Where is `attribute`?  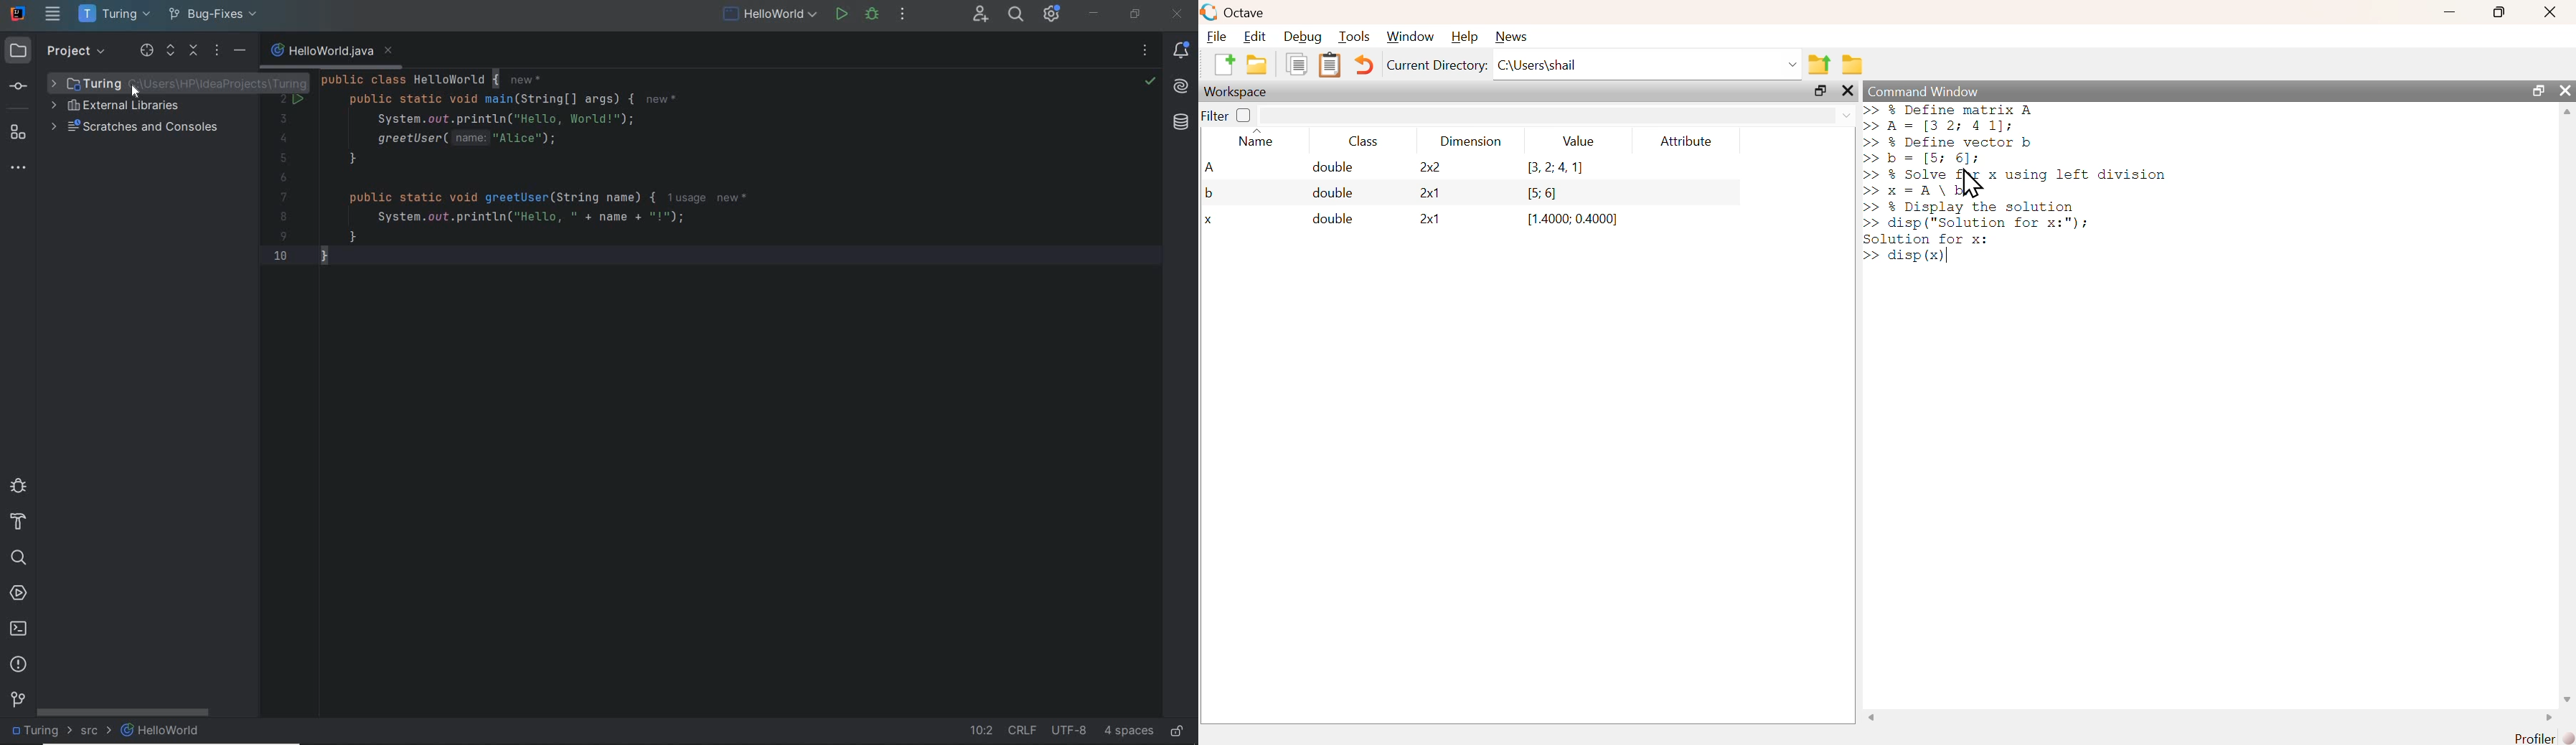
attribute is located at coordinates (1684, 141).